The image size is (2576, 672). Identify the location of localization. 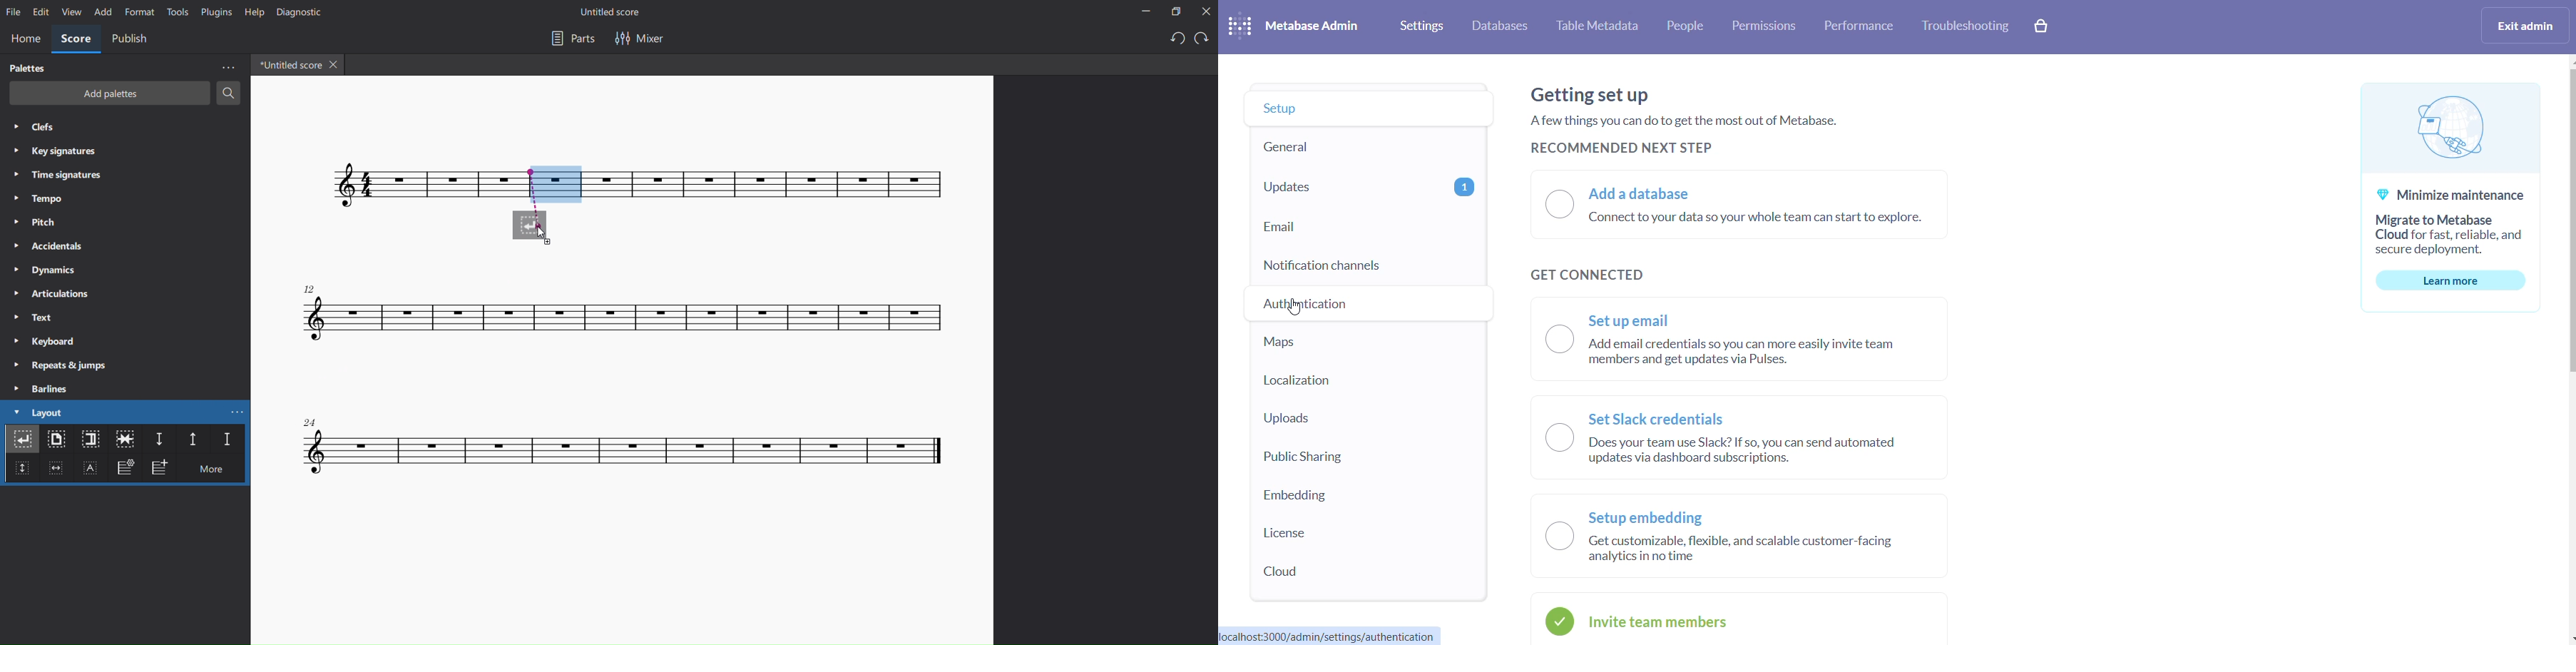
(1339, 382).